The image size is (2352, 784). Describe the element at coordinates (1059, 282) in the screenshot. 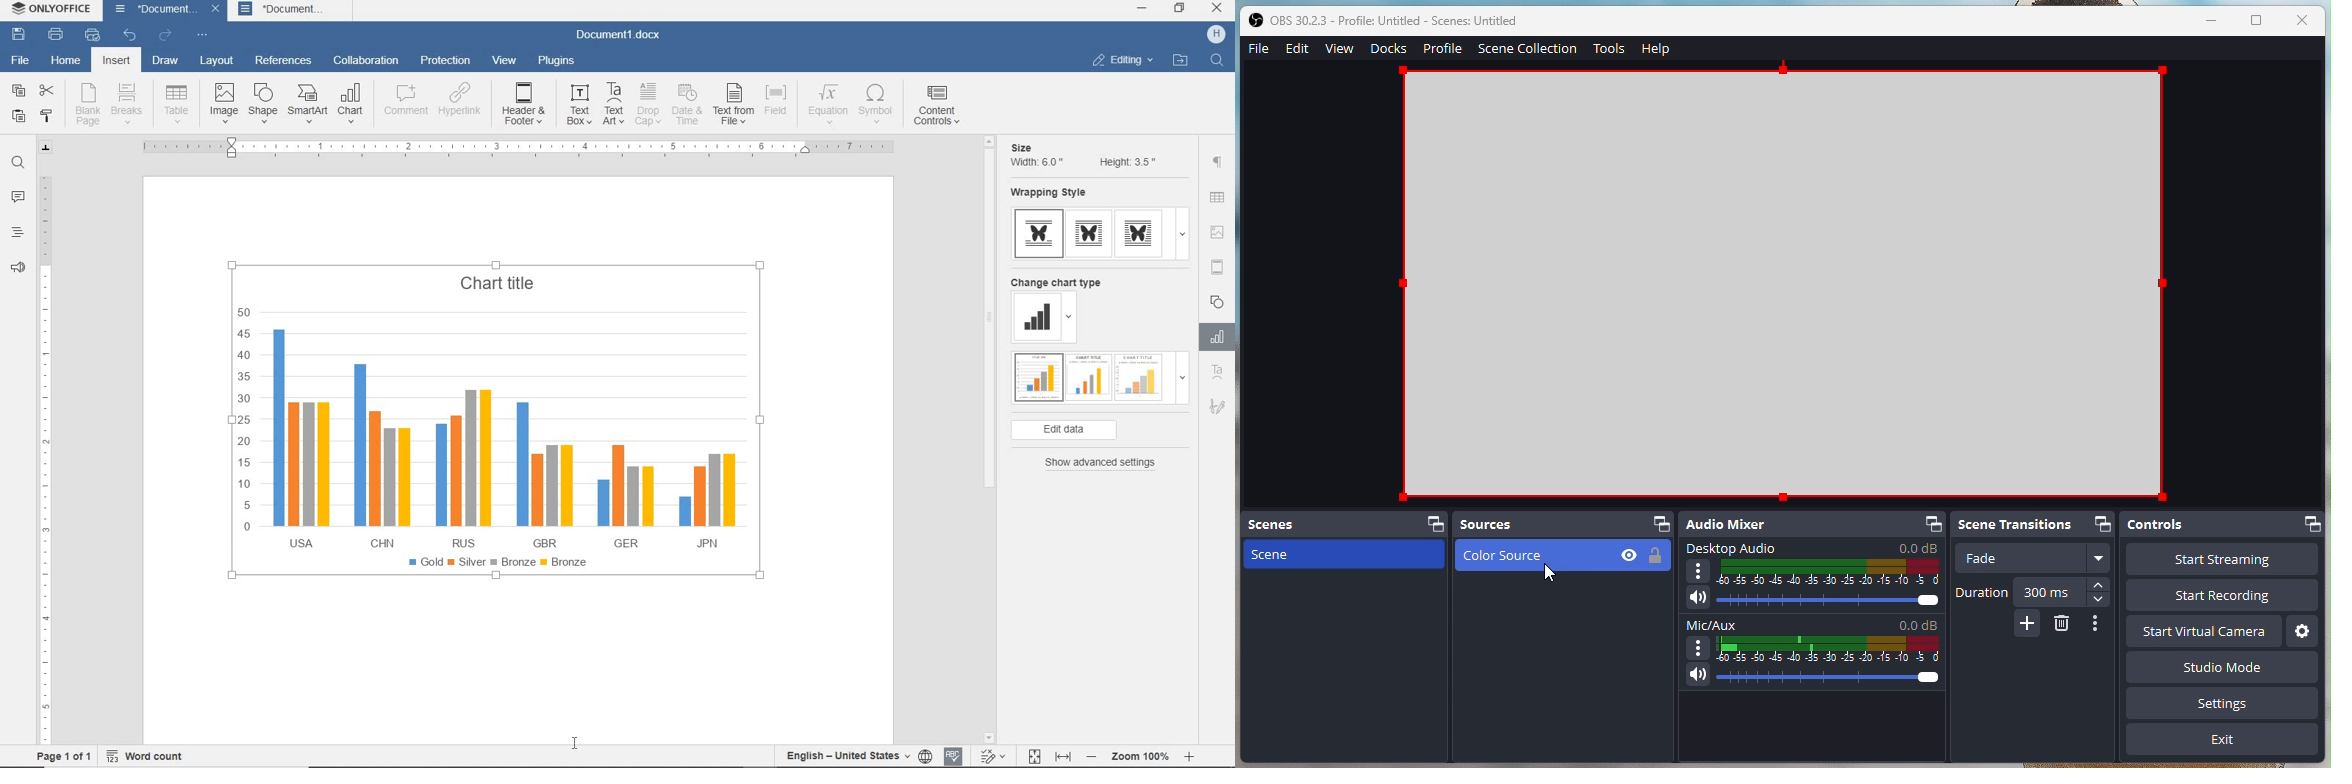

I see `change chart type` at that location.